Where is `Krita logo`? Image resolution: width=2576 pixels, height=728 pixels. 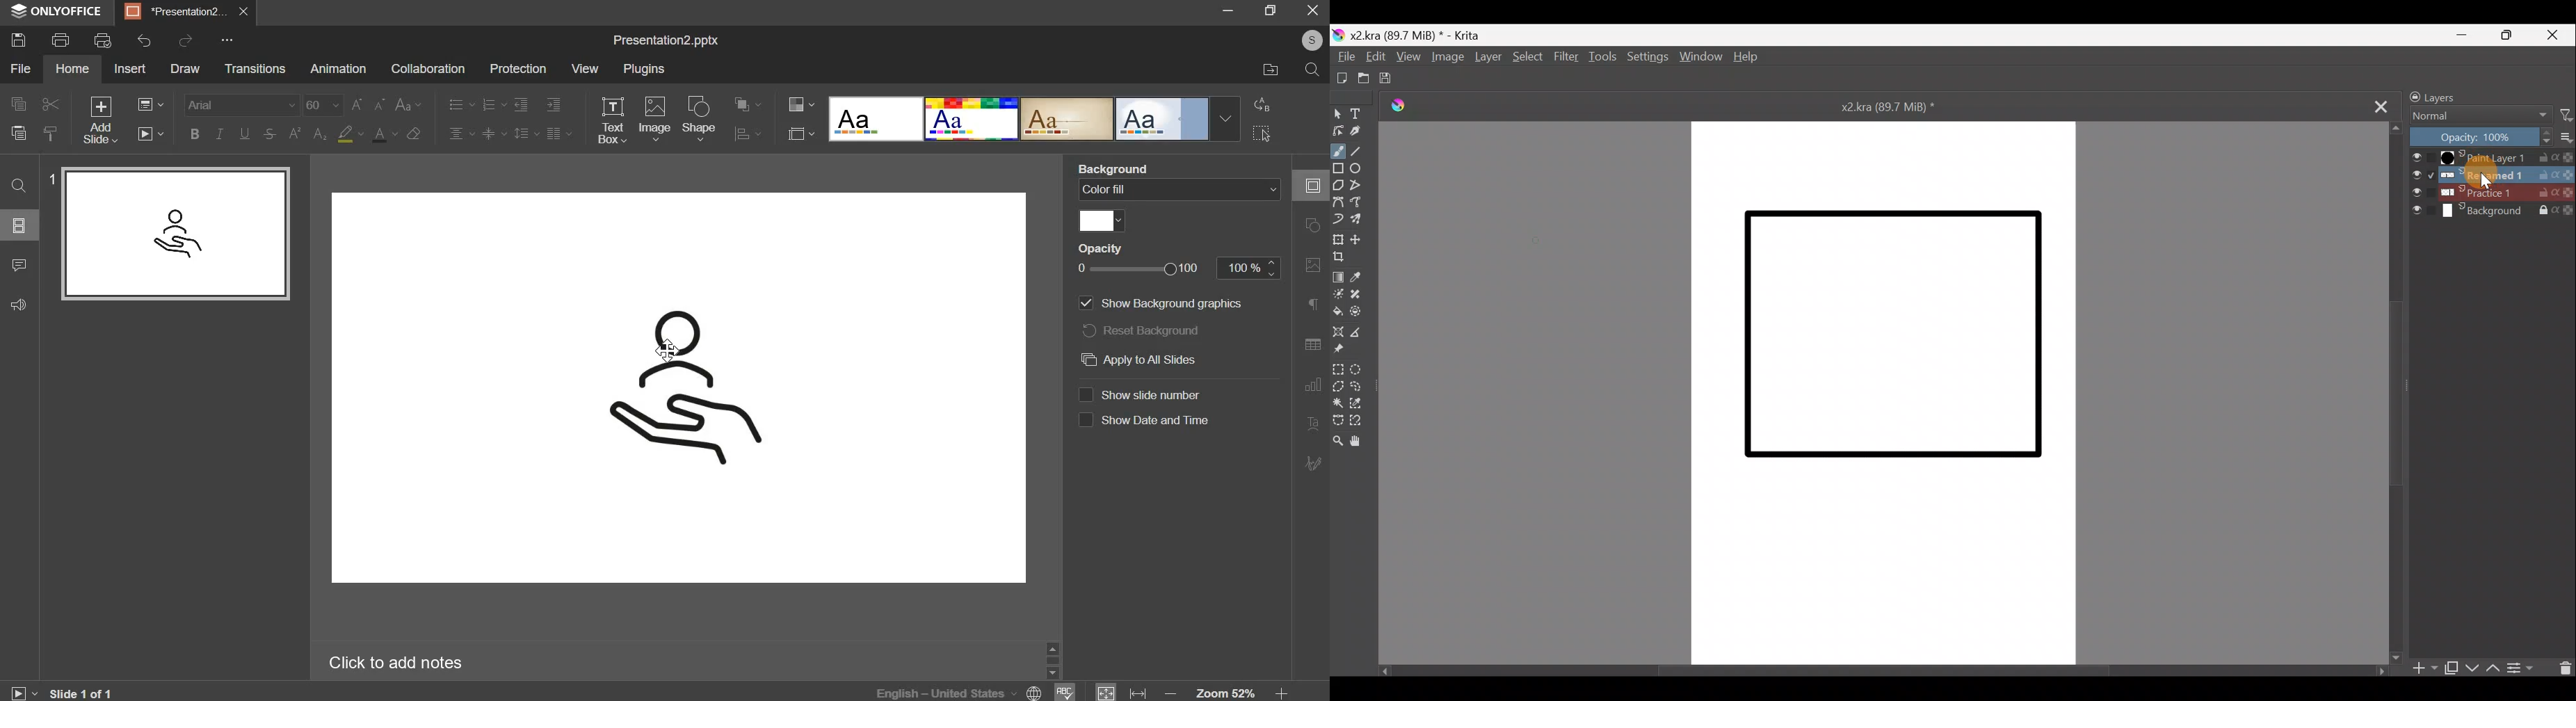
Krita logo is located at coordinates (1338, 36).